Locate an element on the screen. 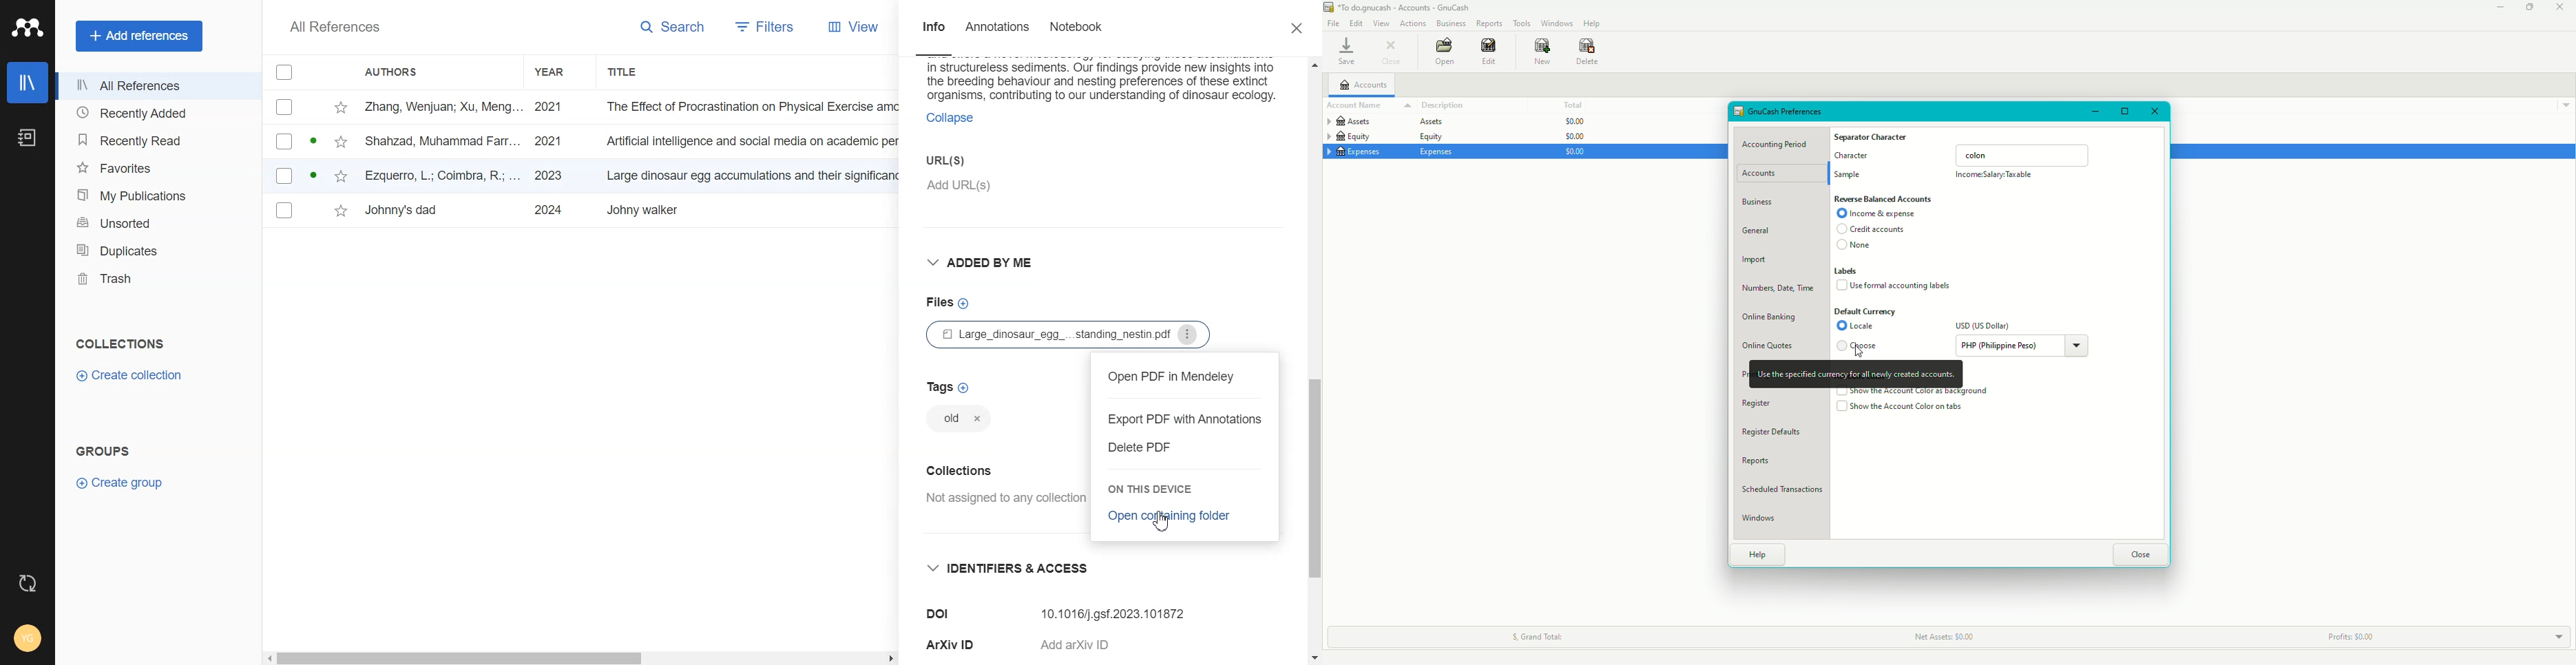 The image size is (2576, 672). Close is located at coordinates (2561, 8).